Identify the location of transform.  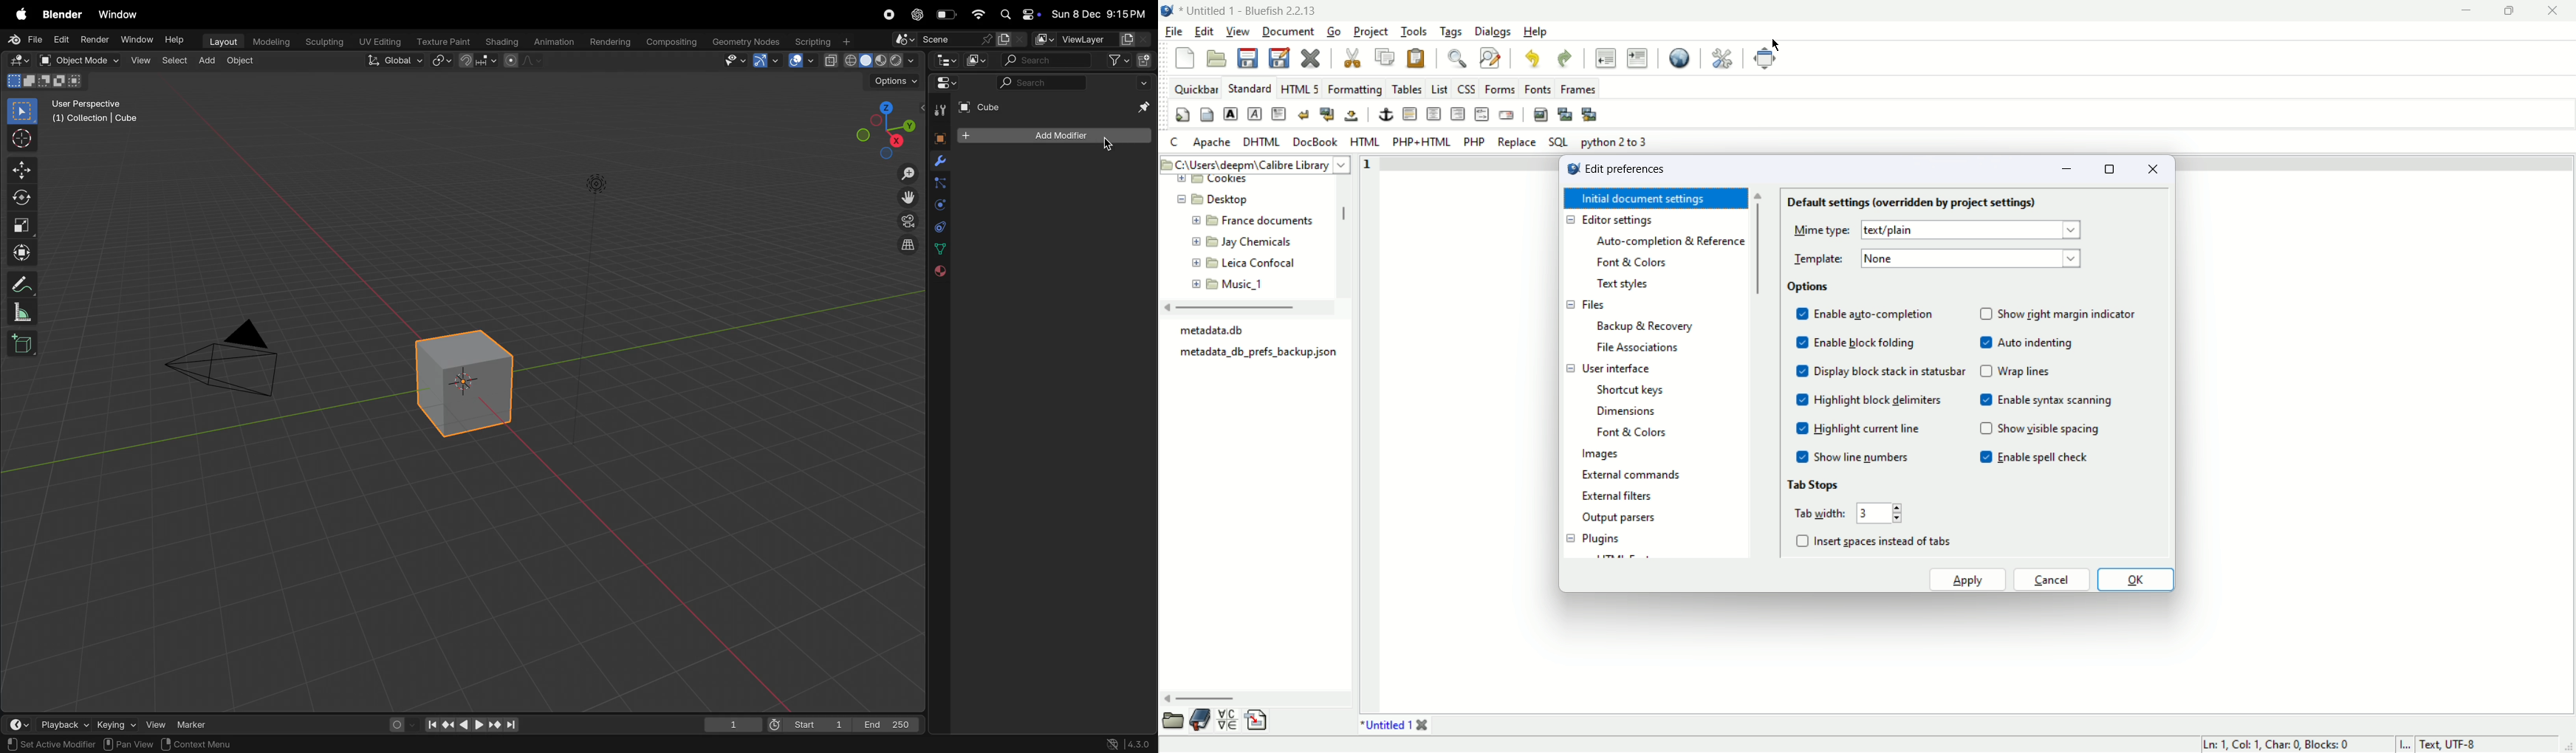
(22, 252).